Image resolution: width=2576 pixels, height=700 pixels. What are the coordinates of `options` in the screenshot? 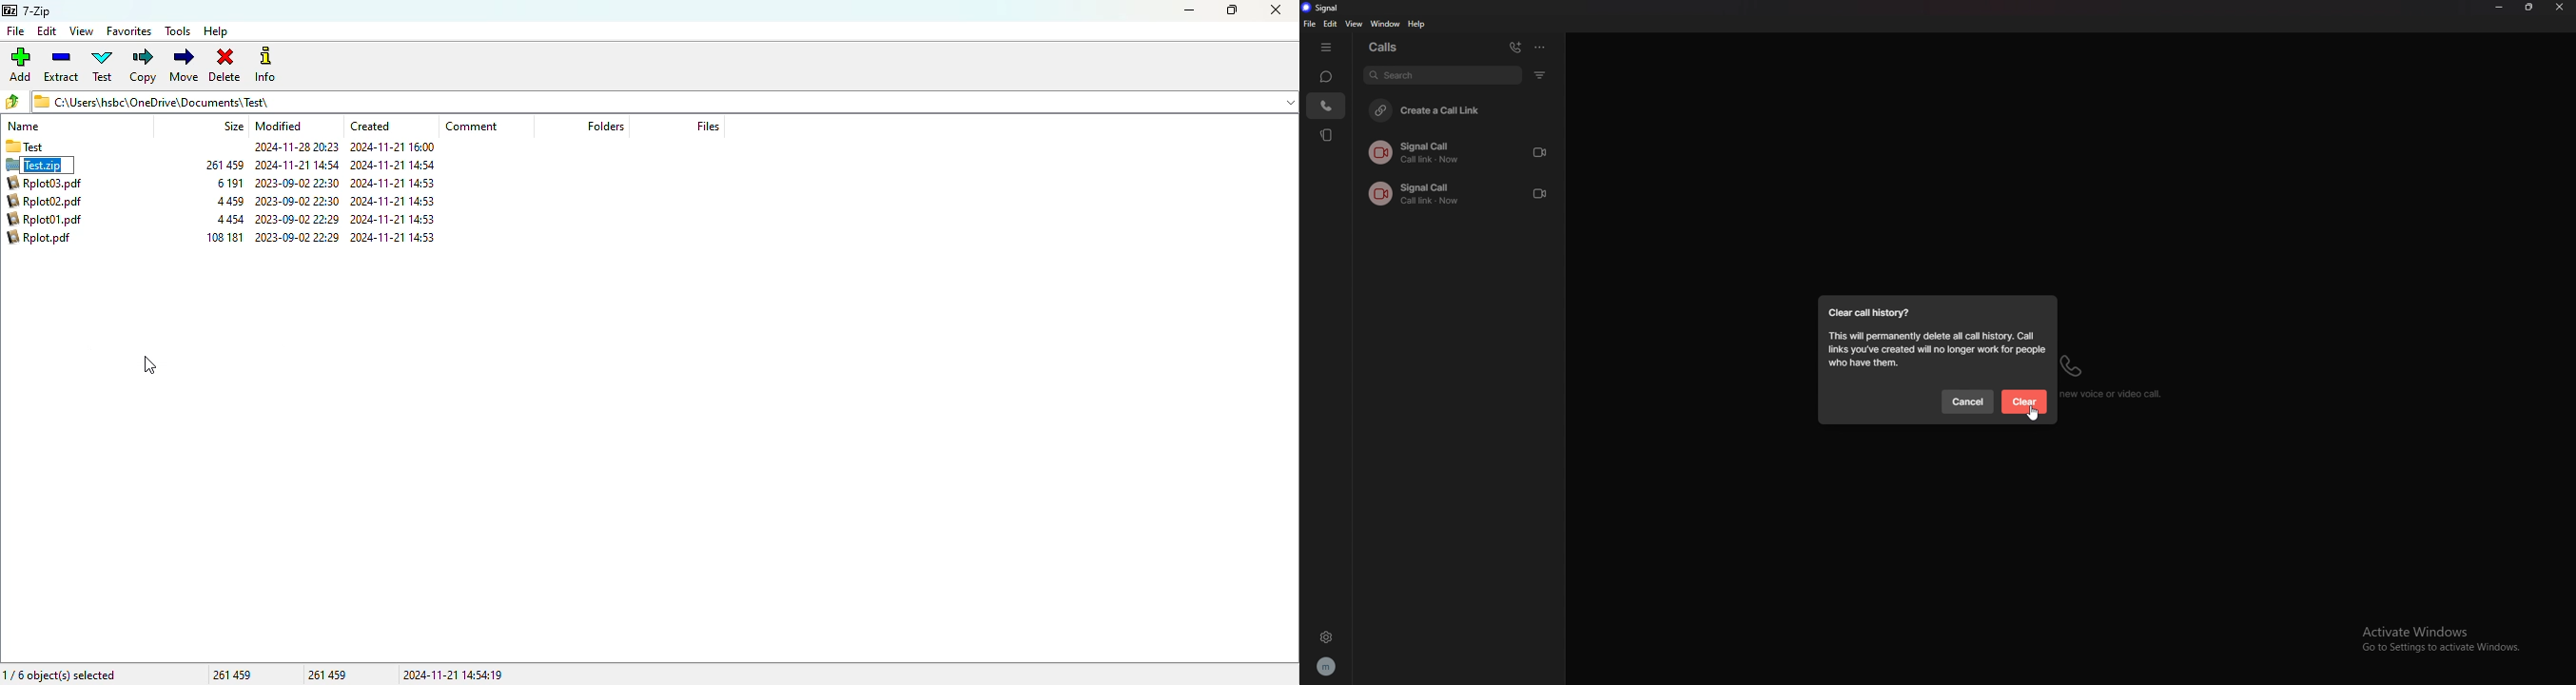 It's located at (1541, 47).